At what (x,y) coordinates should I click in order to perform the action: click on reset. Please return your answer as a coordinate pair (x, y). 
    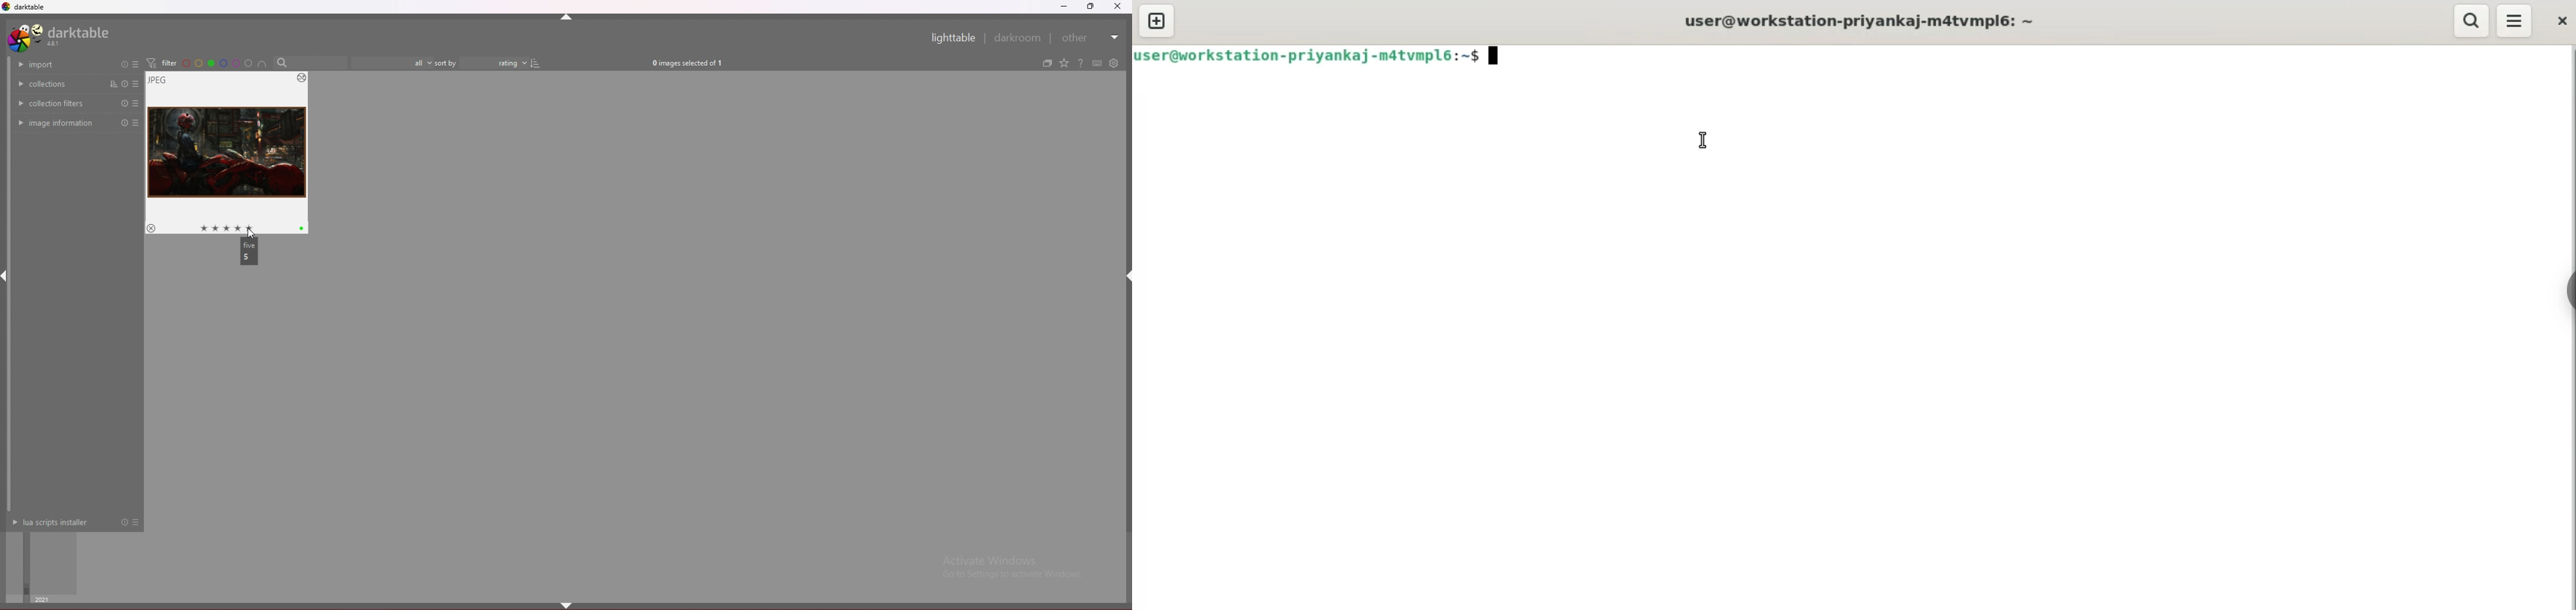
    Looking at the image, I should click on (125, 84).